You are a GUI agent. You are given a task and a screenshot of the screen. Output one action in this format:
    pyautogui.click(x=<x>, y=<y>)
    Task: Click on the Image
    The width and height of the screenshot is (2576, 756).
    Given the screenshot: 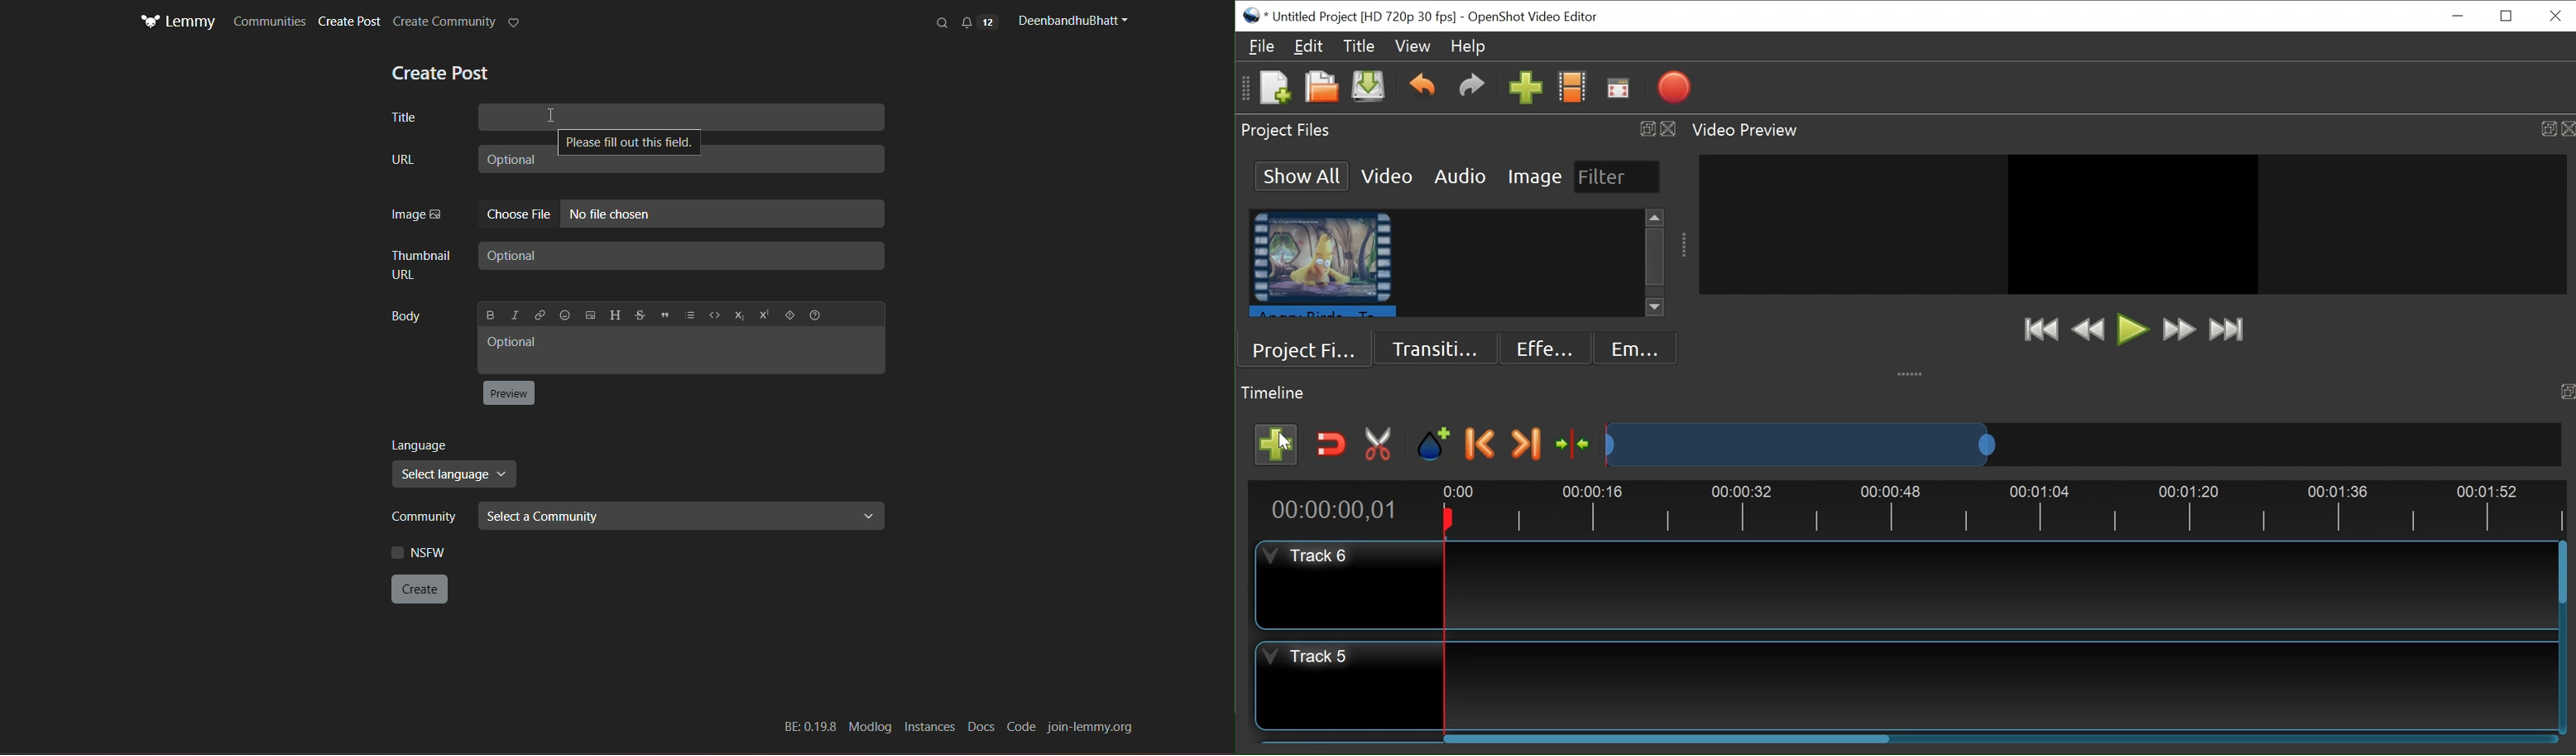 What is the action you would take?
    pyautogui.click(x=1532, y=175)
    